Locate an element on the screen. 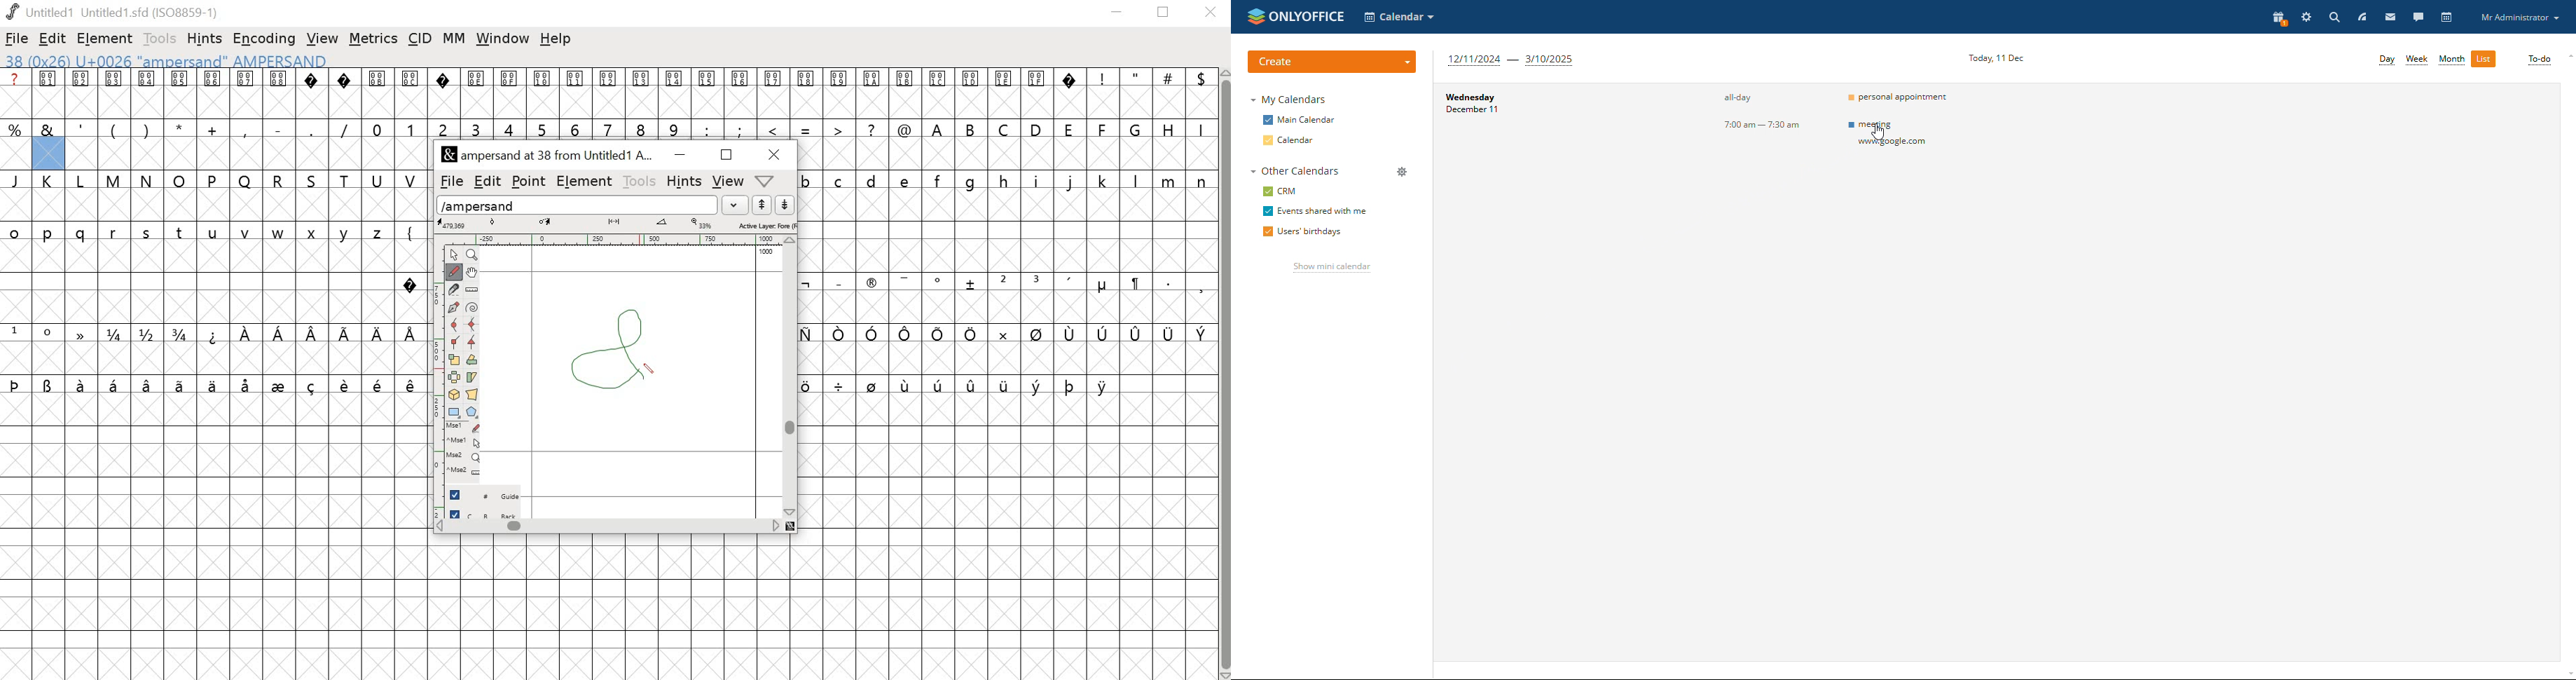 The height and width of the screenshot is (700, 2576). rectangle and ellipse is located at coordinates (454, 411).